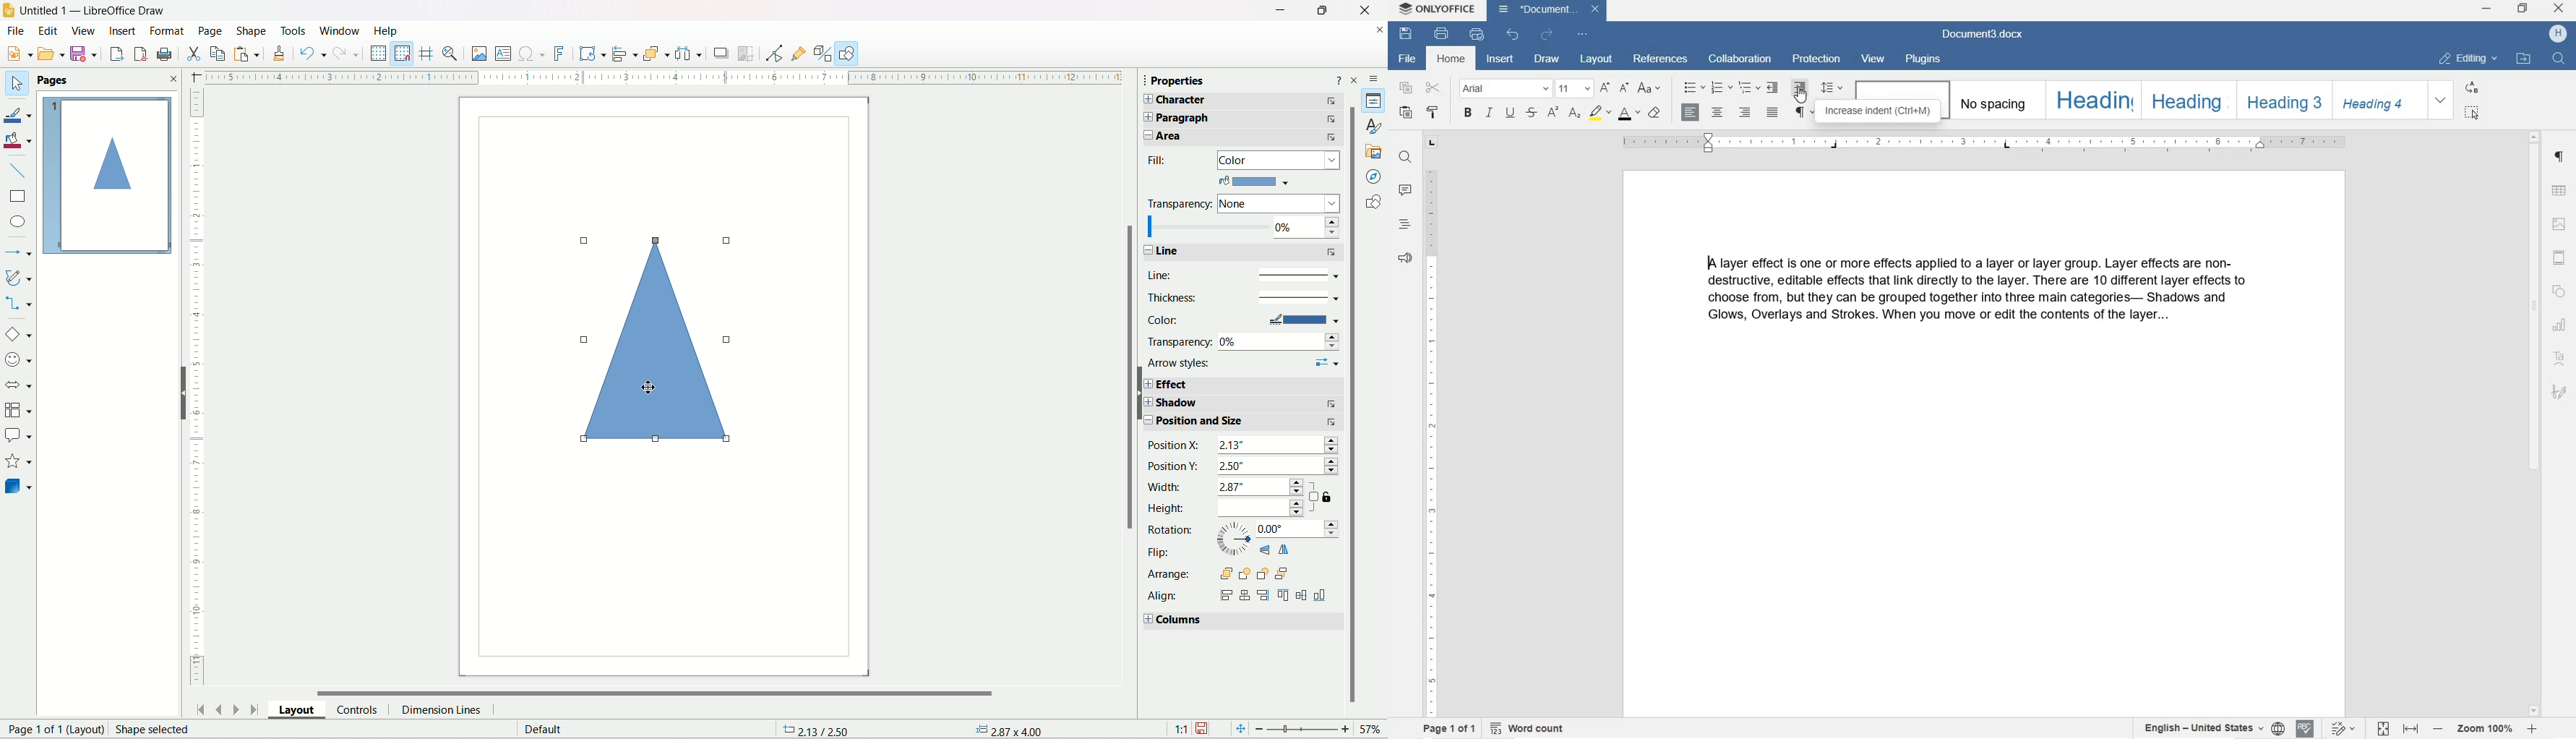  What do you see at coordinates (661, 77) in the screenshot?
I see `Horizontal Ruler` at bounding box center [661, 77].